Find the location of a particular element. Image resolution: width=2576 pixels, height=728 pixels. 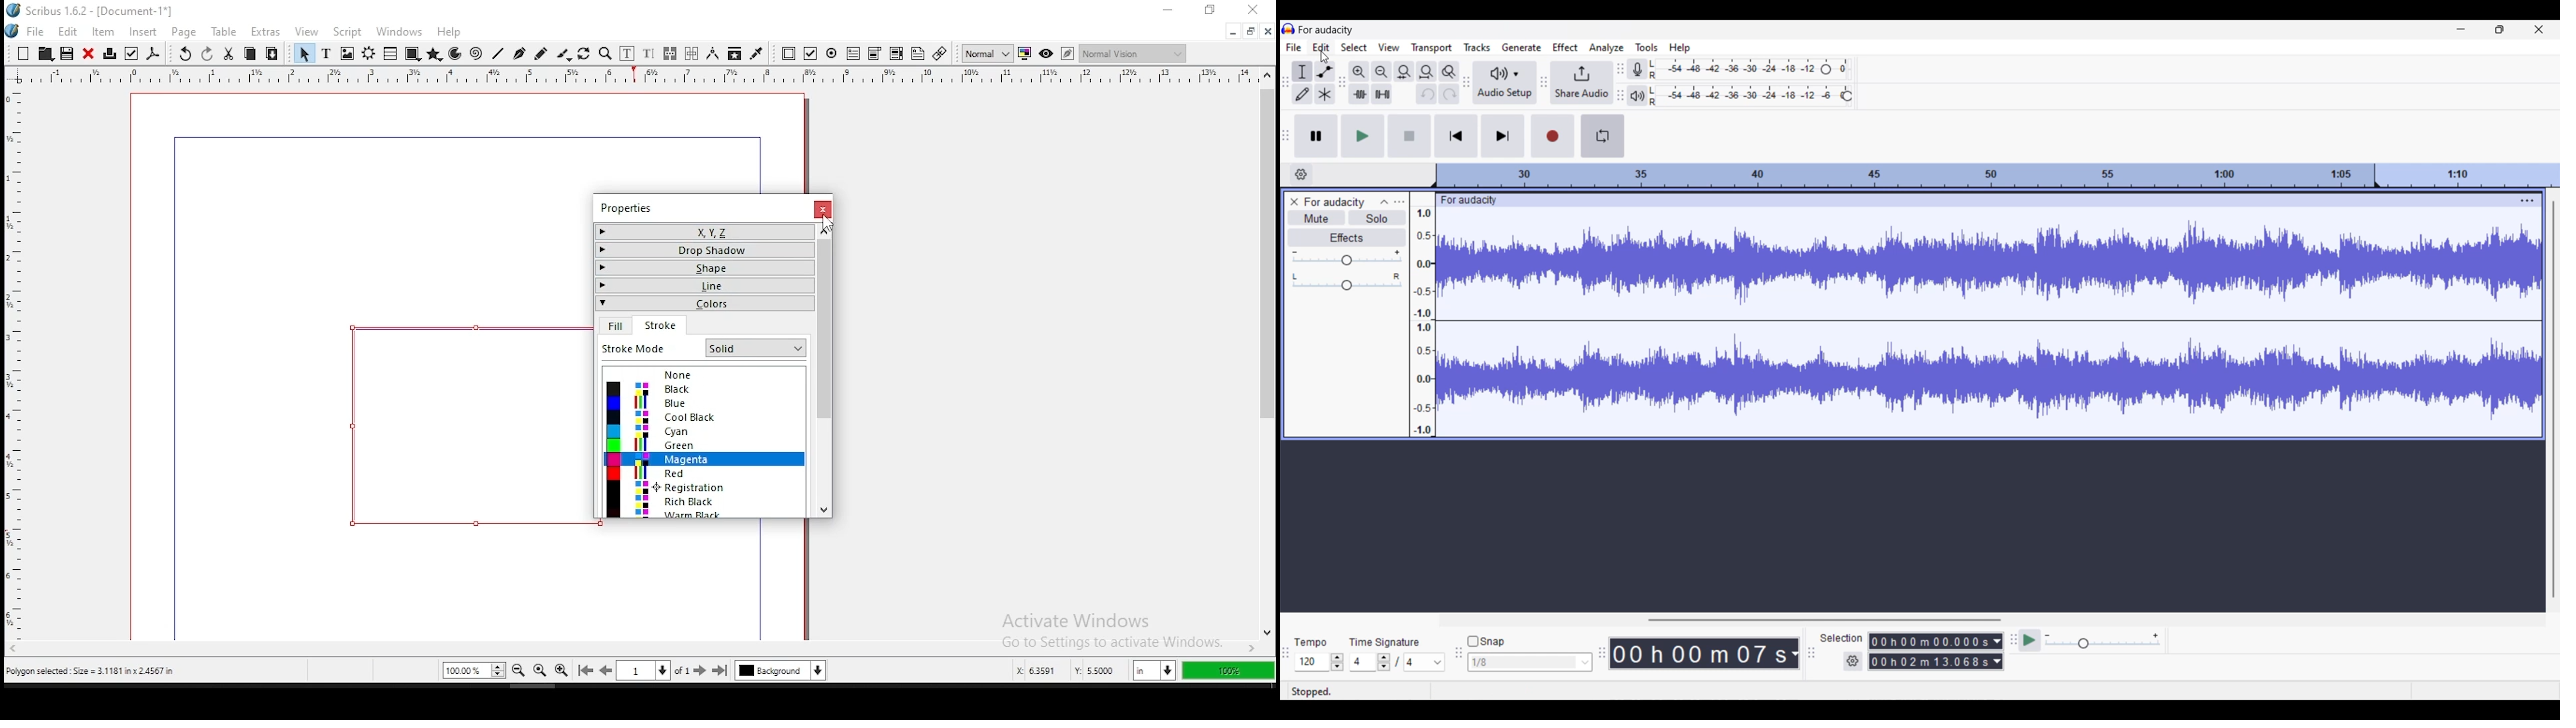

Selection tool is located at coordinates (1302, 71).